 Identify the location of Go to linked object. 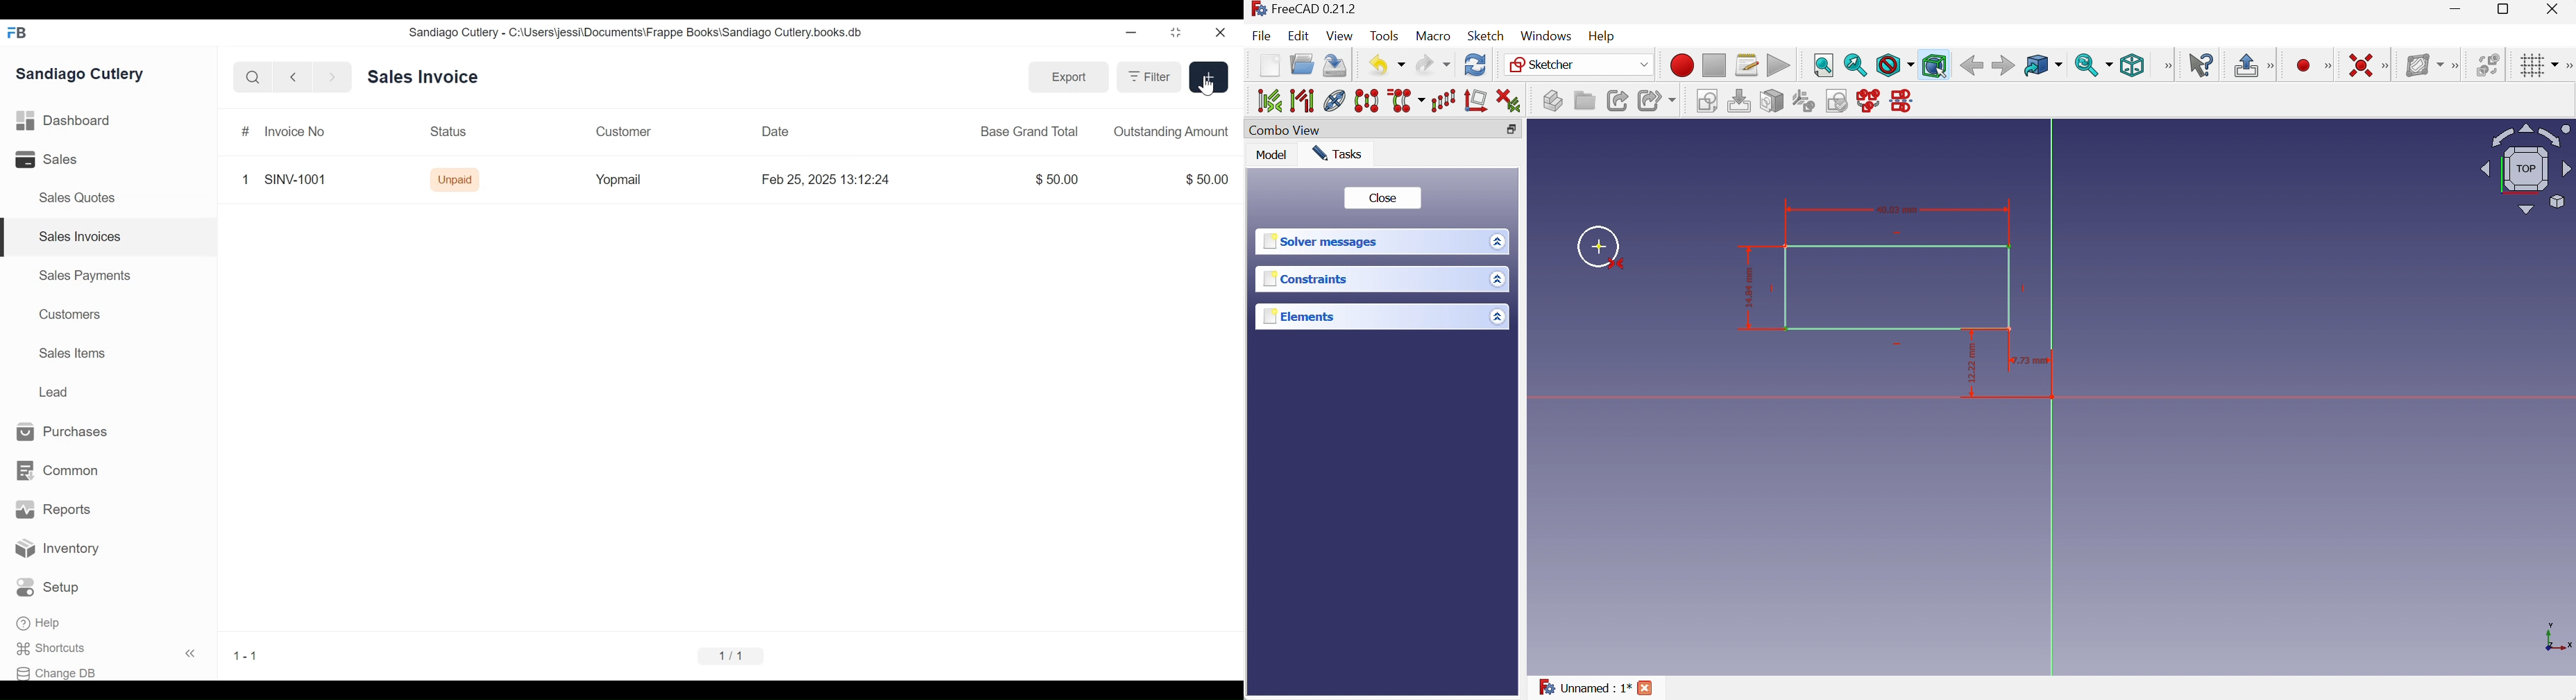
(2043, 66).